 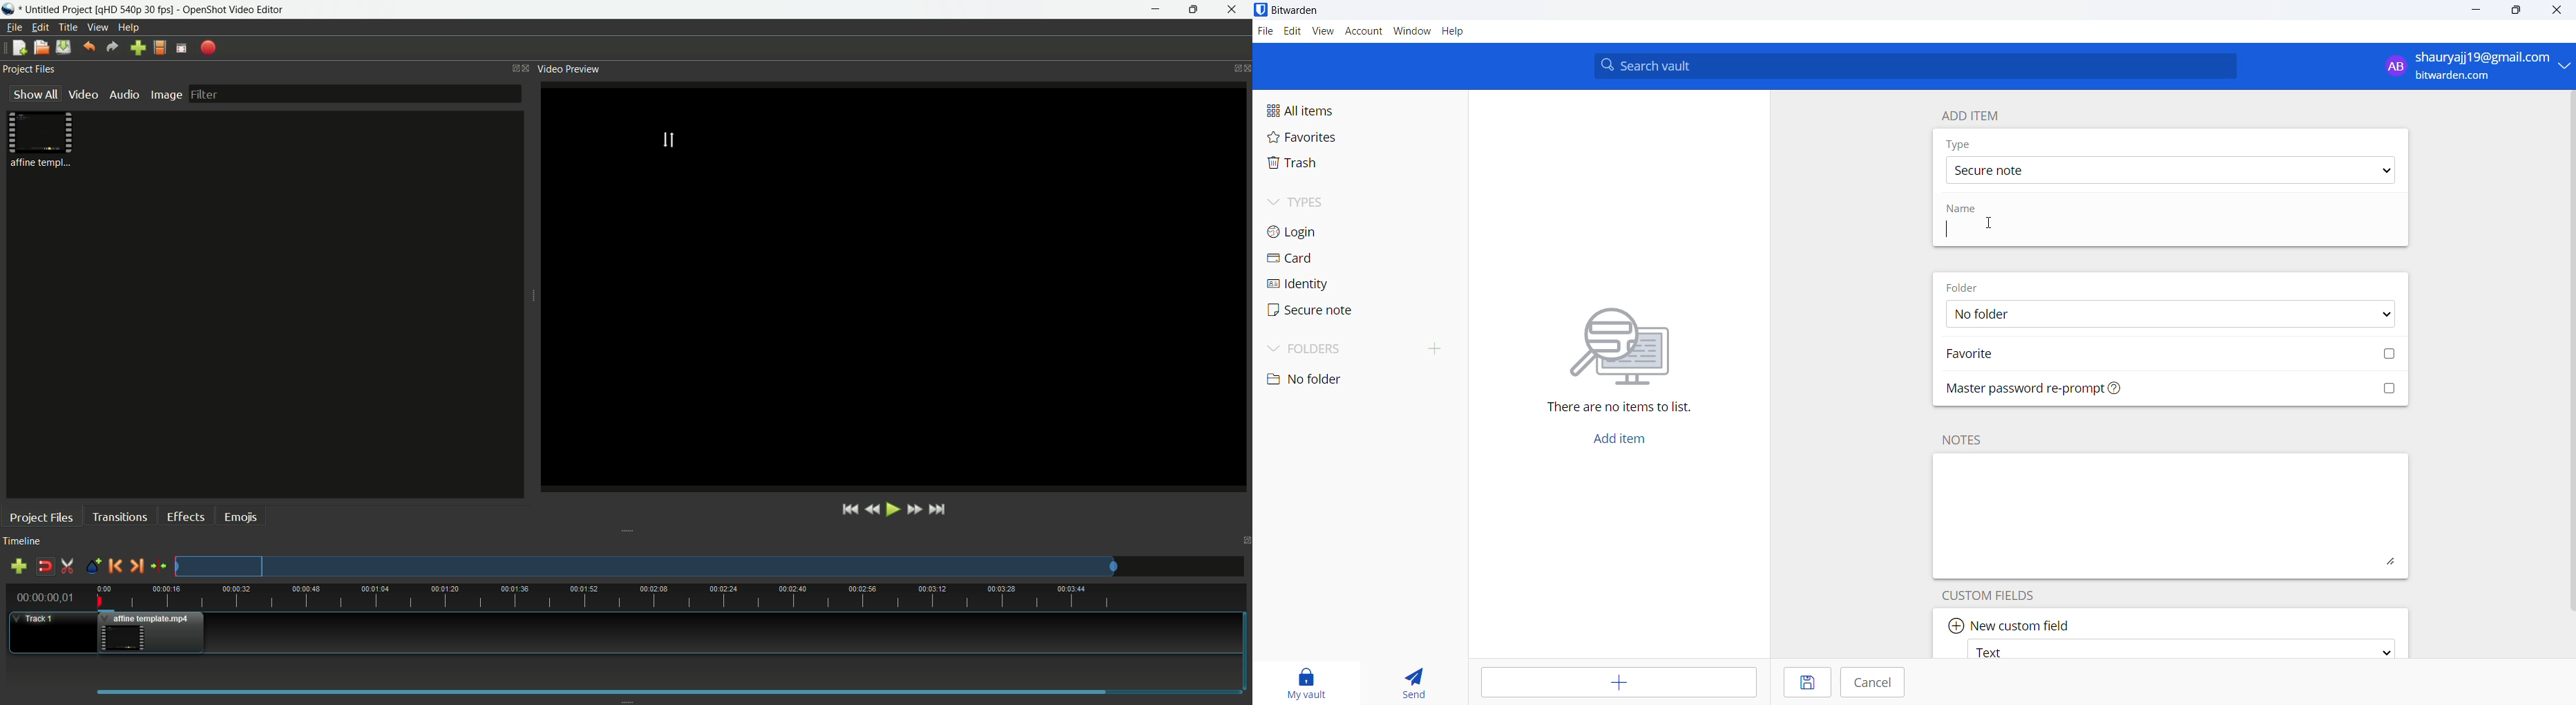 I want to click on card, so click(x=1325, y=258).